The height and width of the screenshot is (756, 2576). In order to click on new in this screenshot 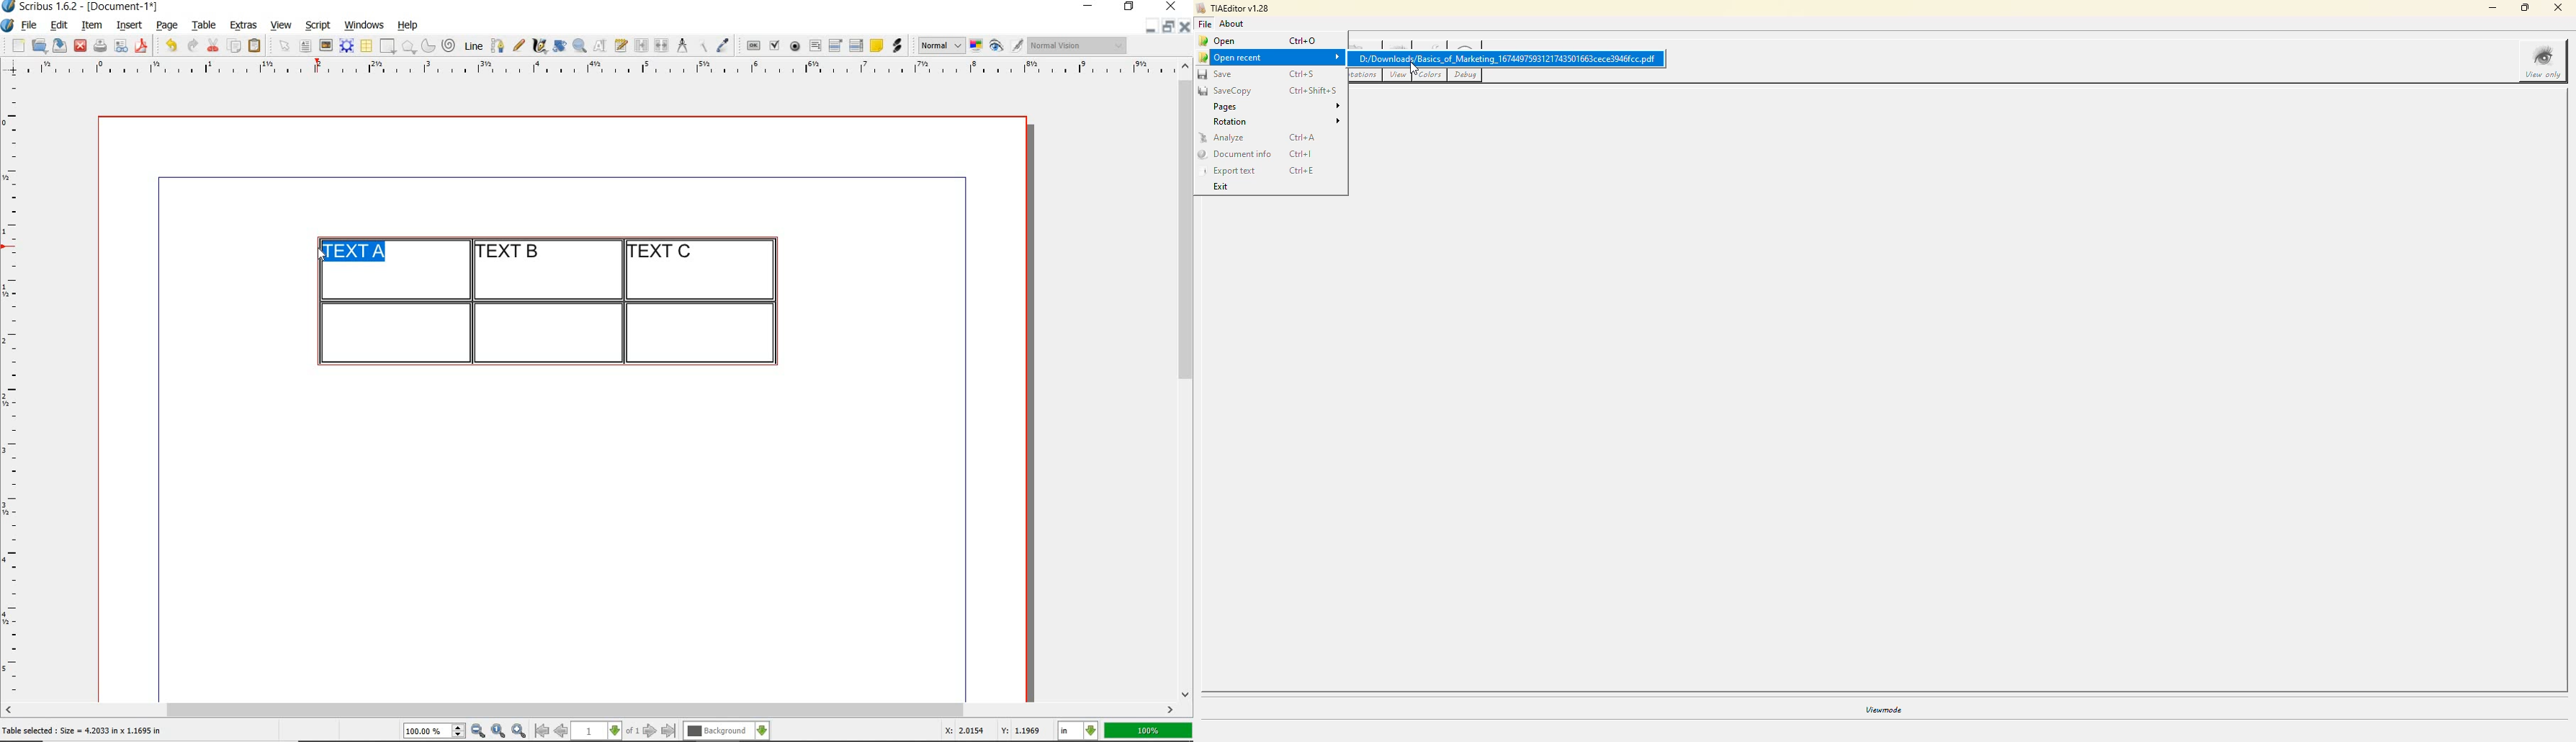, I will do `click(16, 45)`.